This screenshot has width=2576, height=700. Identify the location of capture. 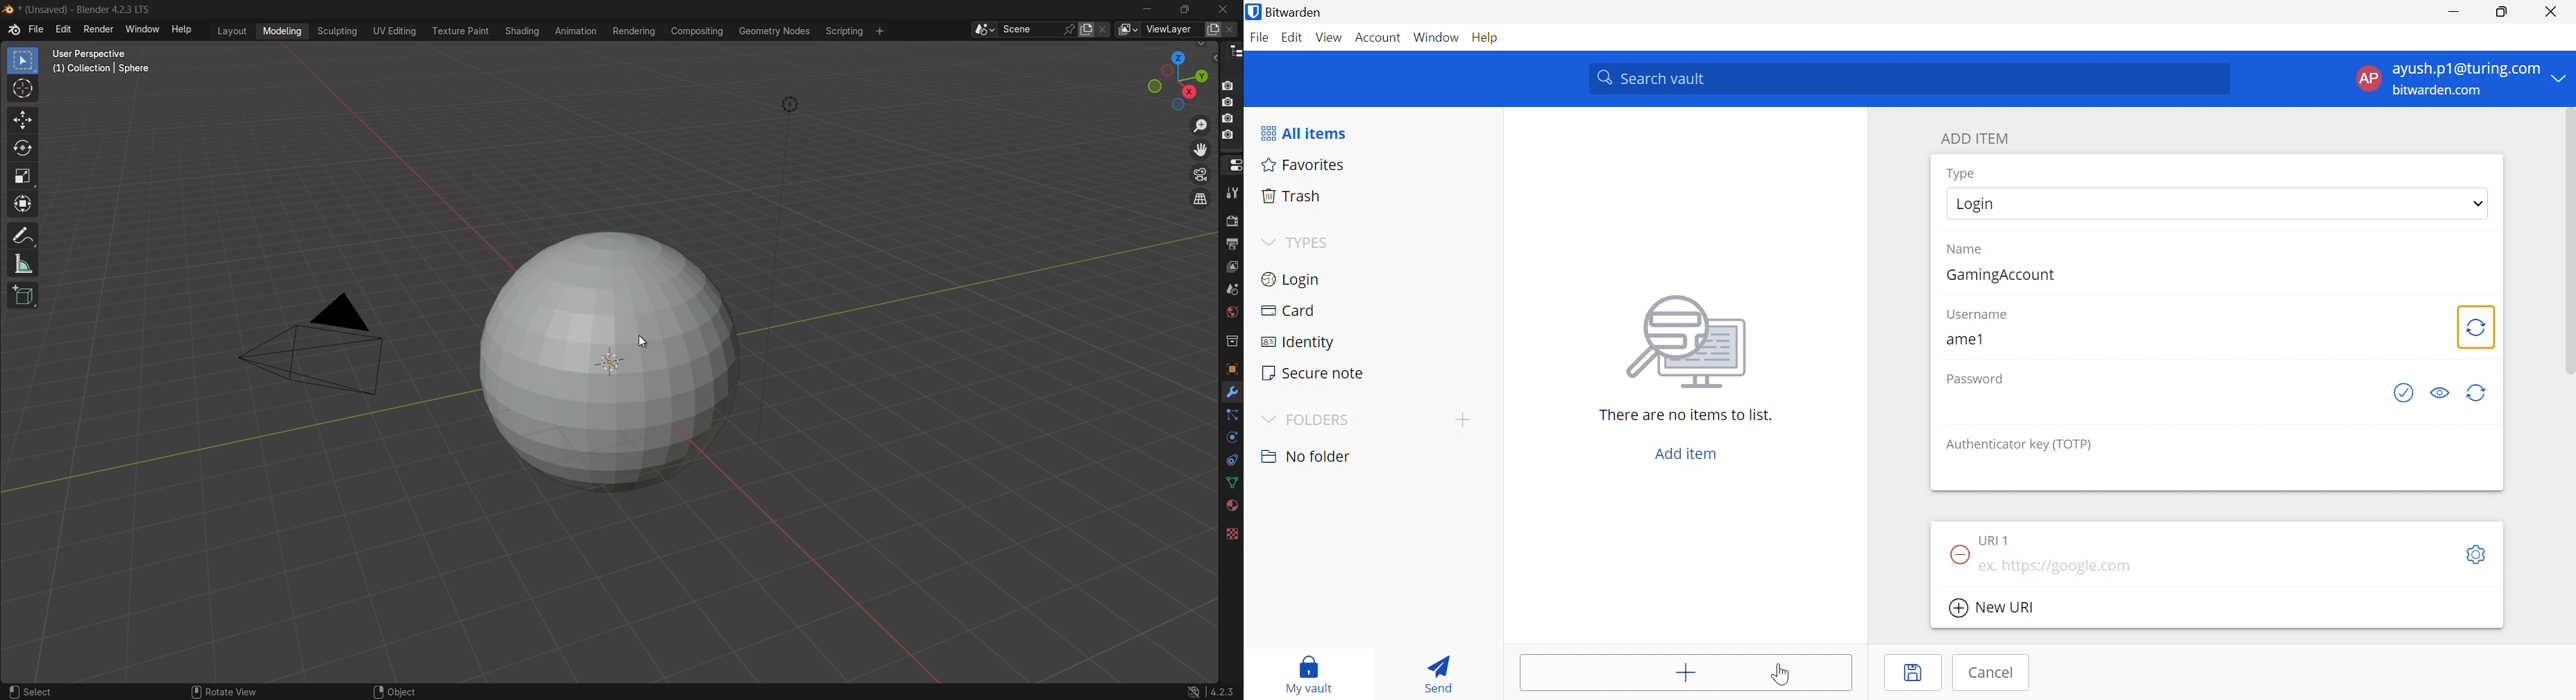
(1231, 119).